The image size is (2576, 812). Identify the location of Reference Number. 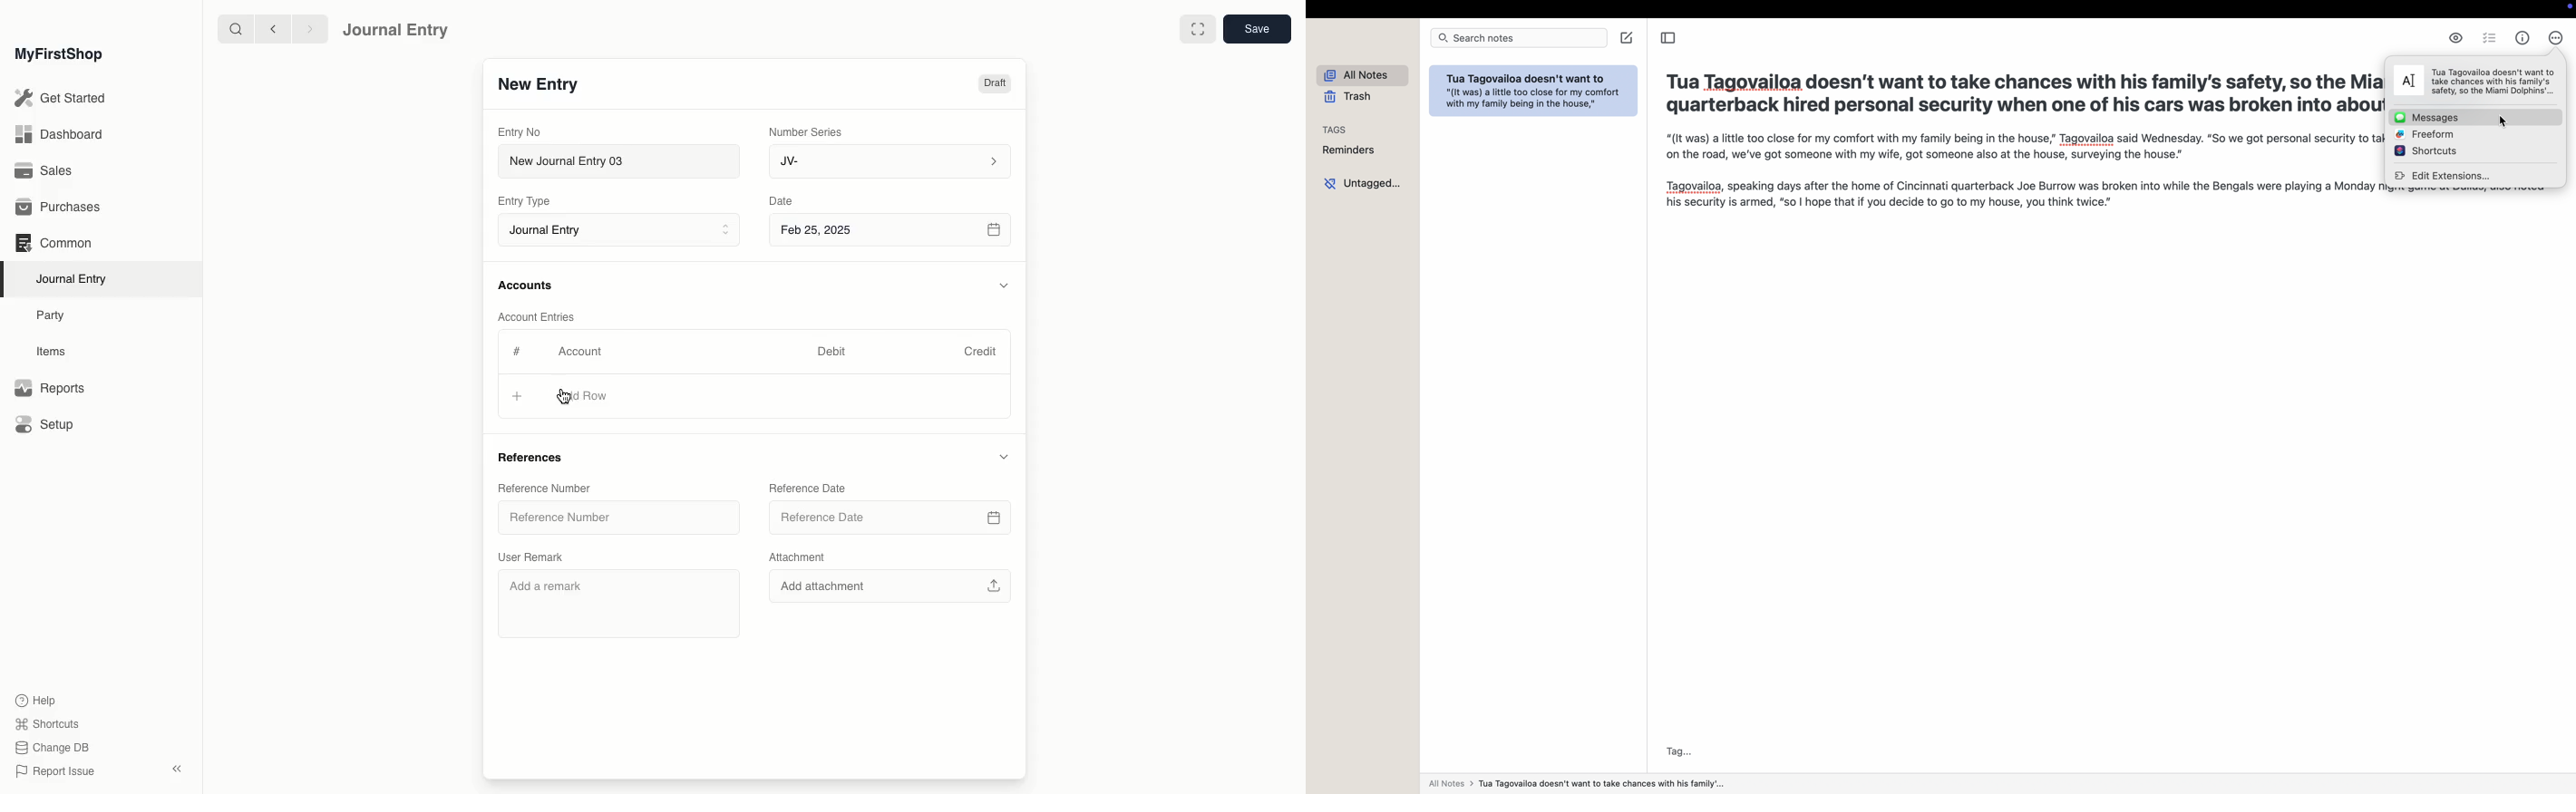
(617, 520).